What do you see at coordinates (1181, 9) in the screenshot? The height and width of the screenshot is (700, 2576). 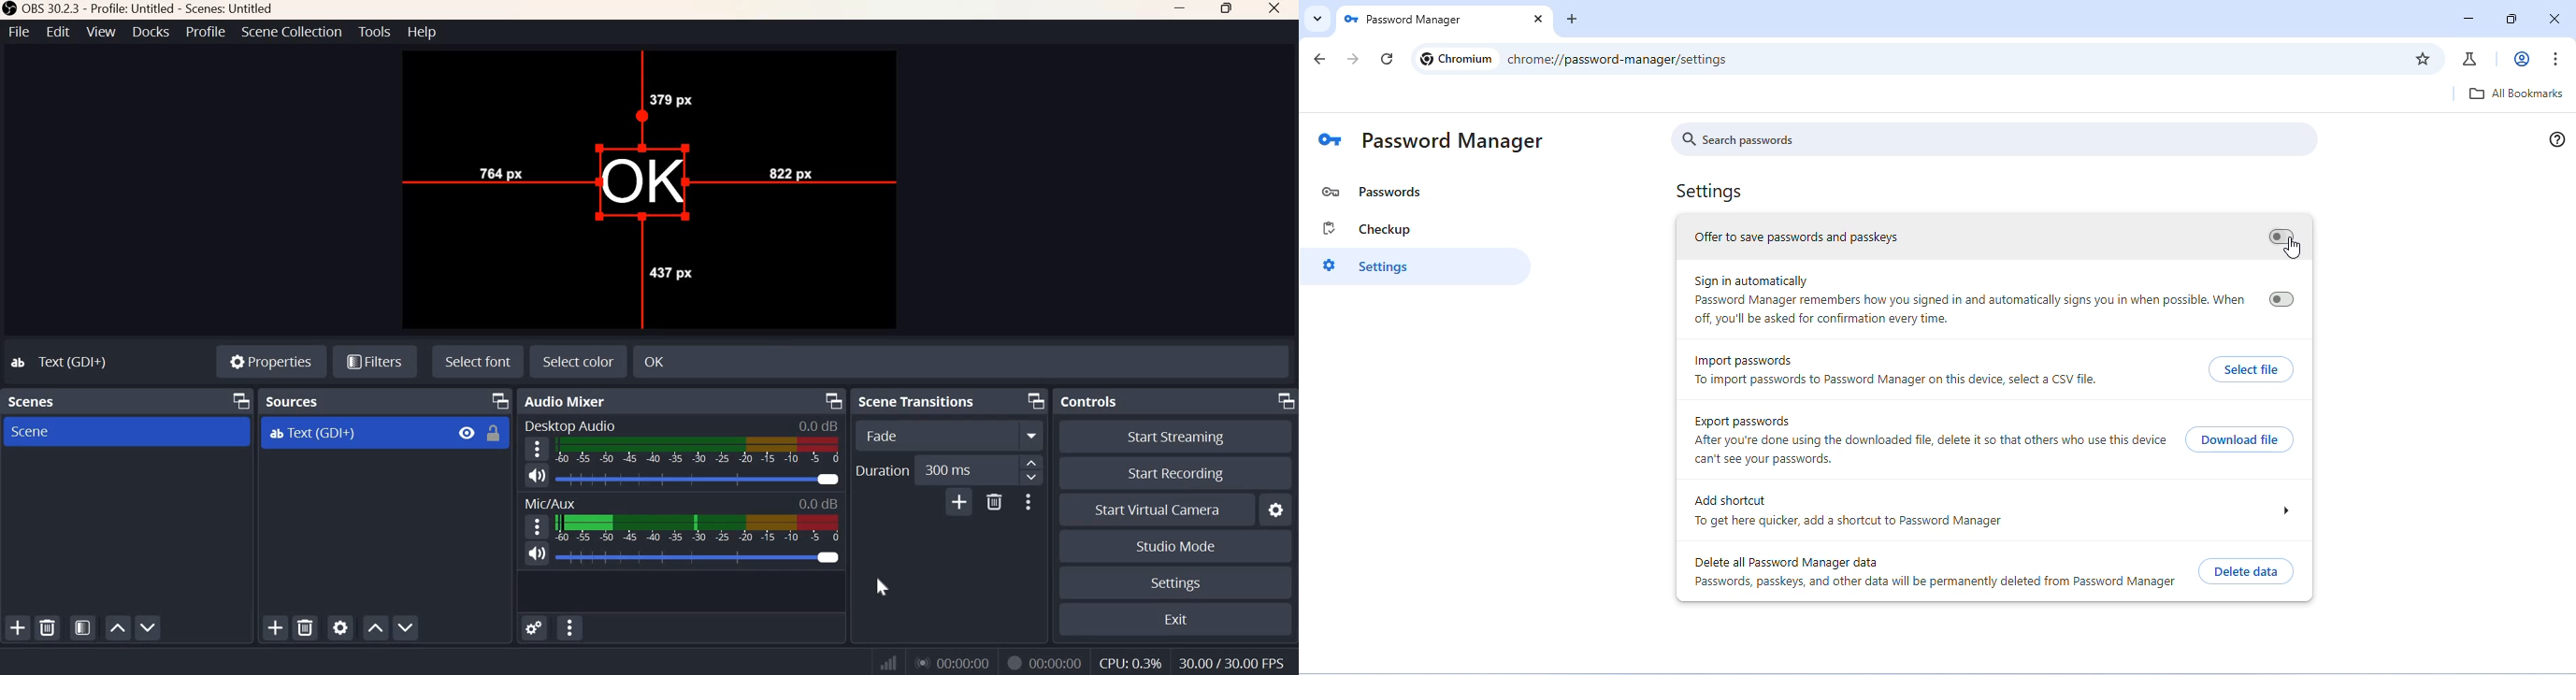 I see `Minimize` at bounding box center [1181, 9].